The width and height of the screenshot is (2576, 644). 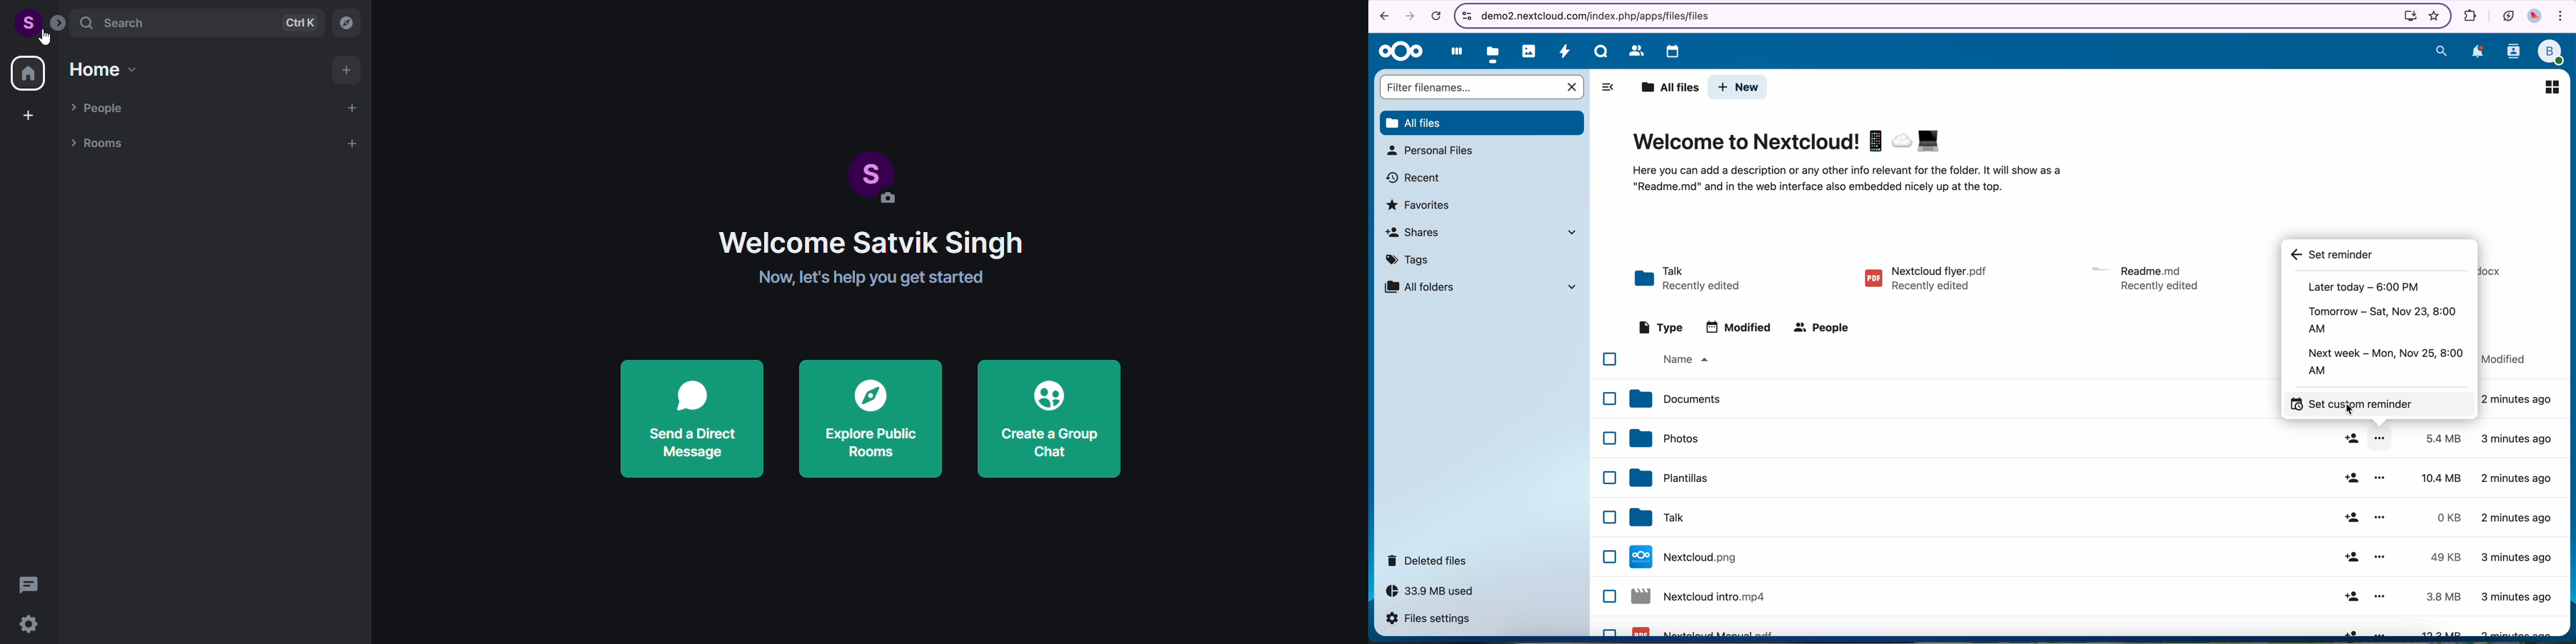 I want to click on customize and control Google Chrome, so click(x=2562, y=18).